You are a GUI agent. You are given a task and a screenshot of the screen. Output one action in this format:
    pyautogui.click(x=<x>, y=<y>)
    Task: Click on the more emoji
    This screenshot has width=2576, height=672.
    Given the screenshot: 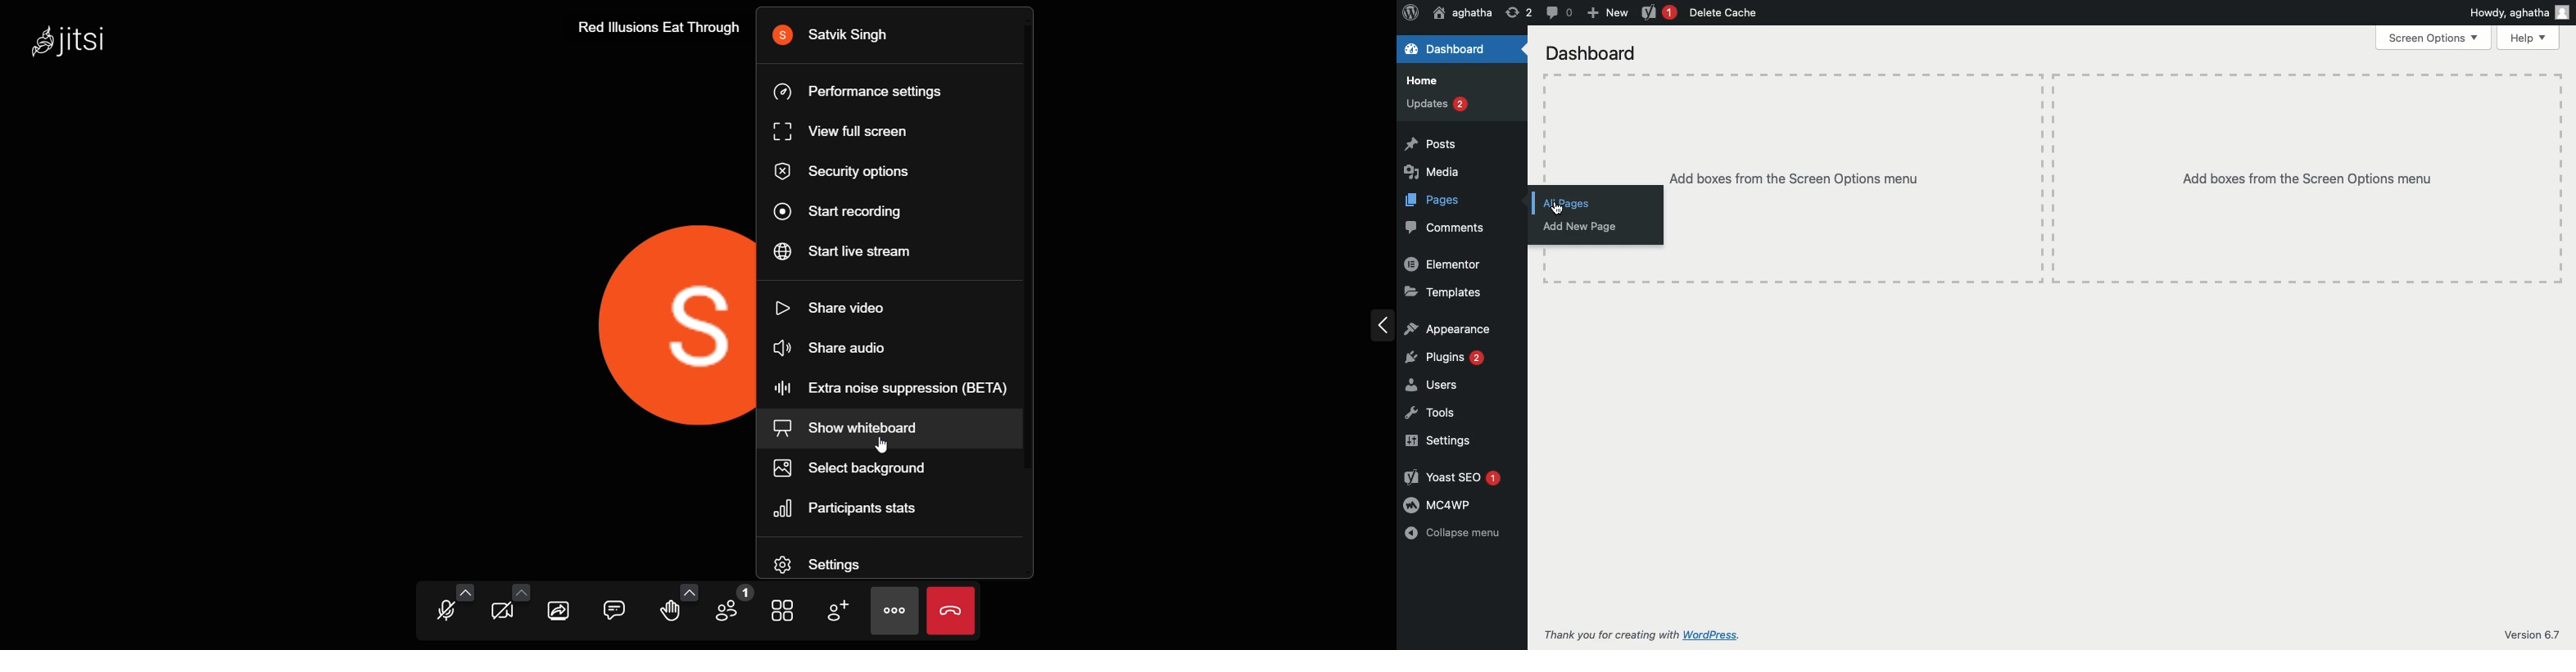 What is the action you would take?
    pyautogui.click(x=690, y=591)
    